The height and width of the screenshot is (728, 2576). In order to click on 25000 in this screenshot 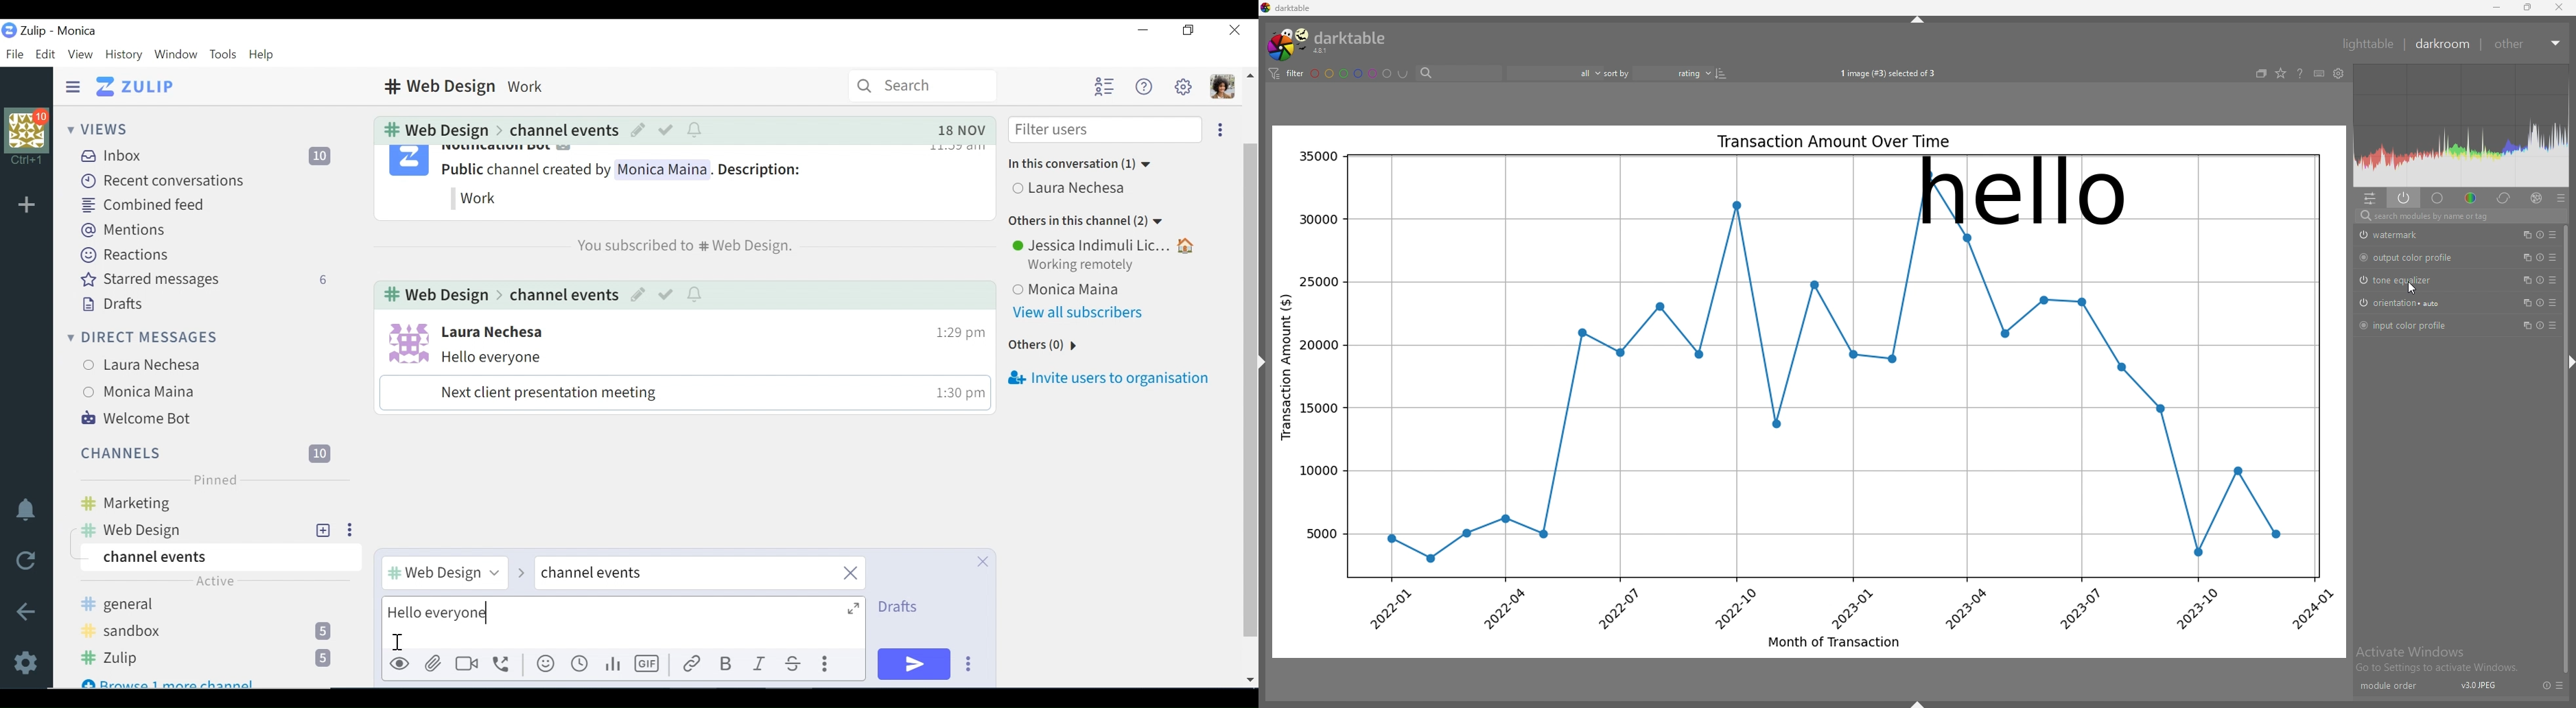, I will do `click(1318, 281)`.